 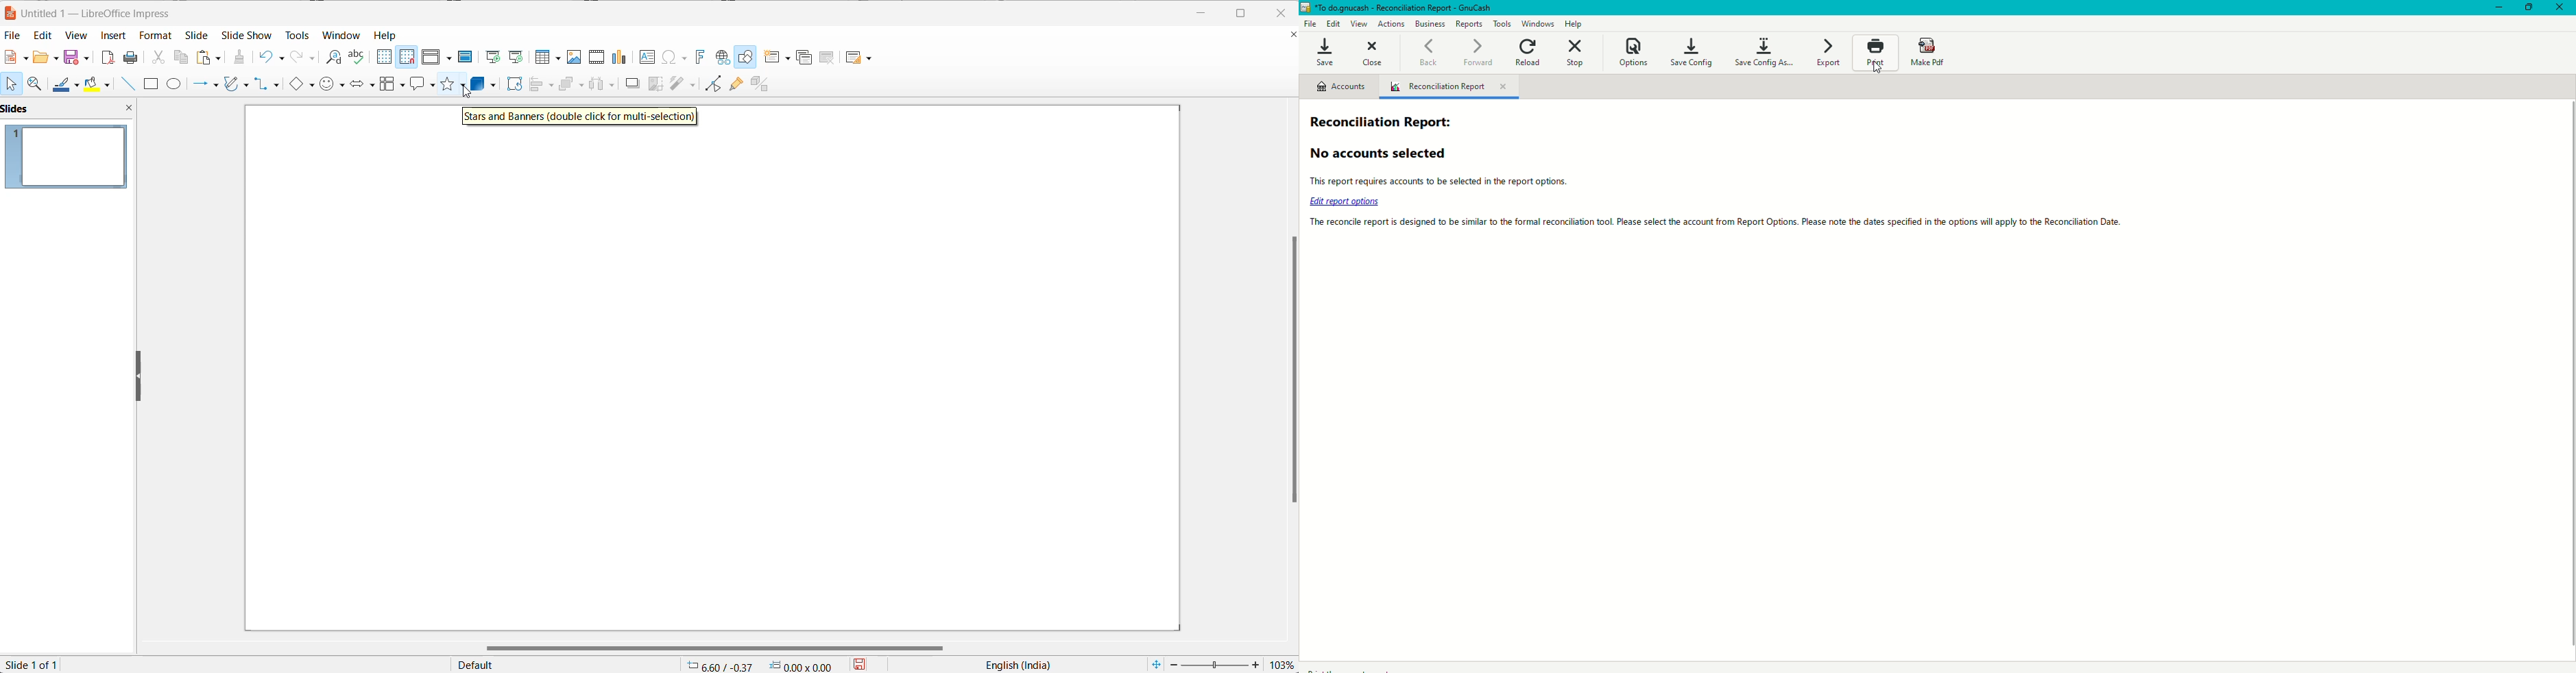 I want to click on Untitled 1-LibreOffice Impress, so click(x=106, y=12).